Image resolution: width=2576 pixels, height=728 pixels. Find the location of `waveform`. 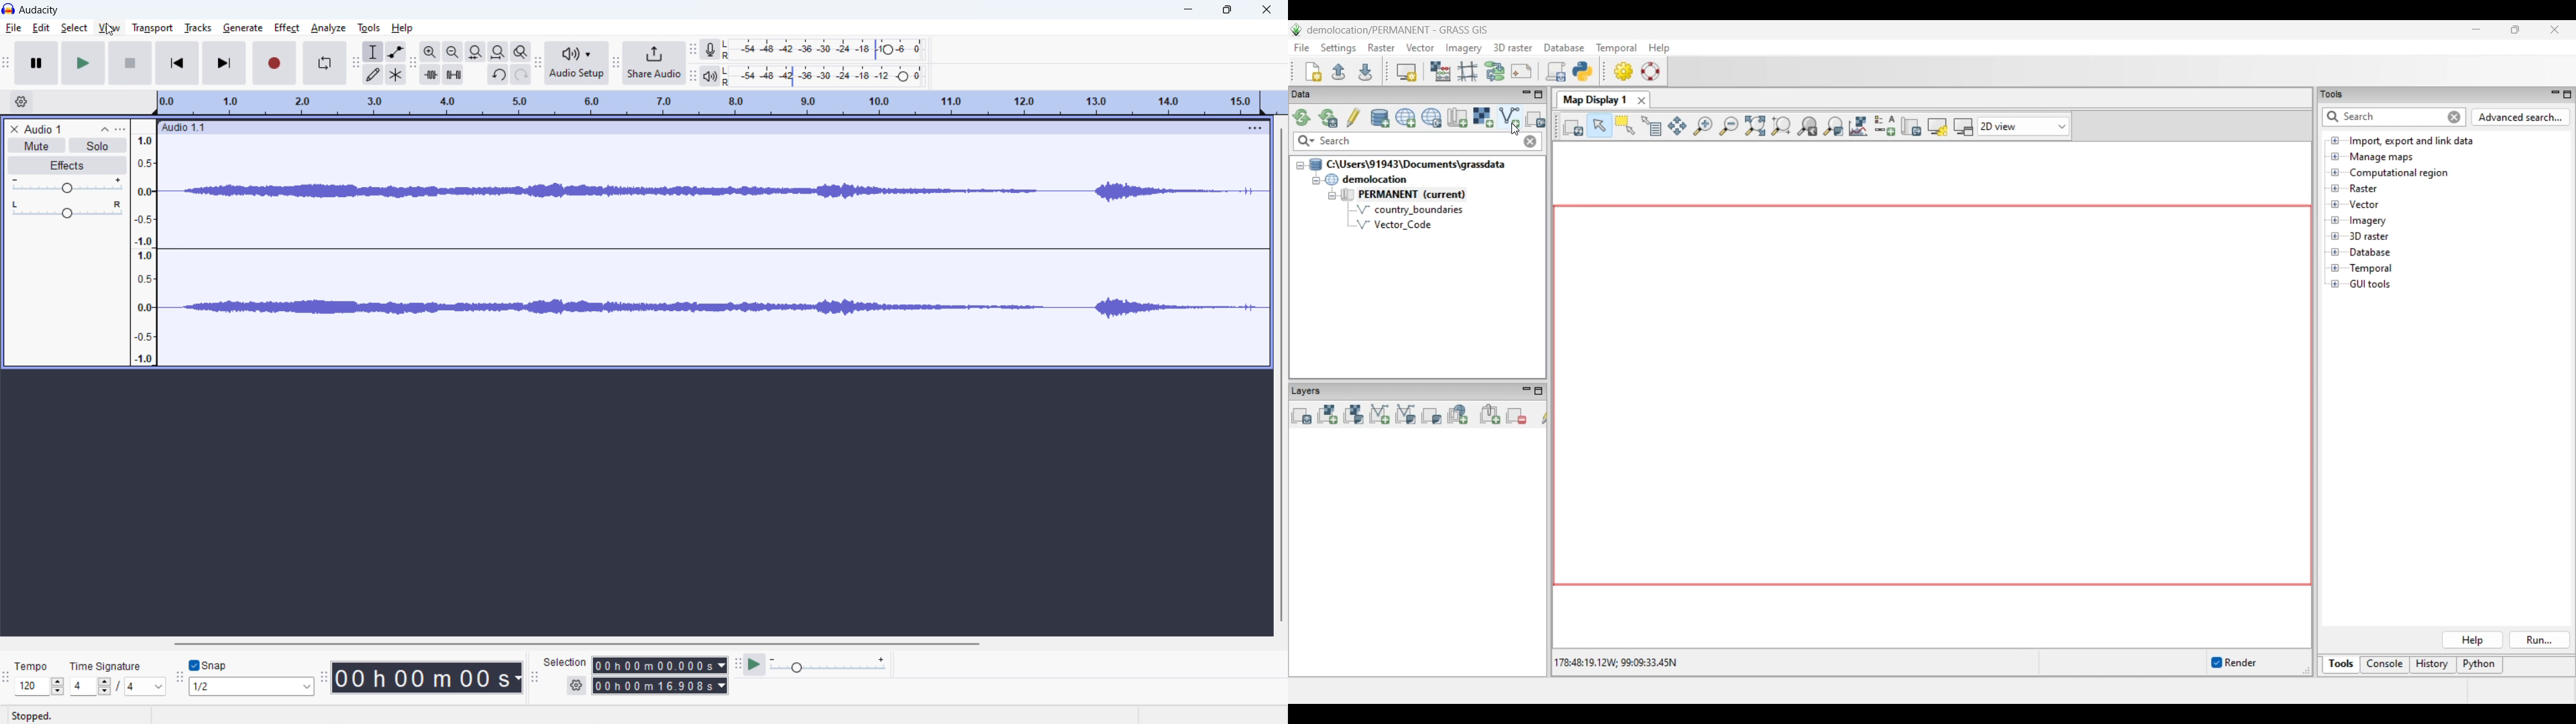

waveform is located at coordinates (681, 311).